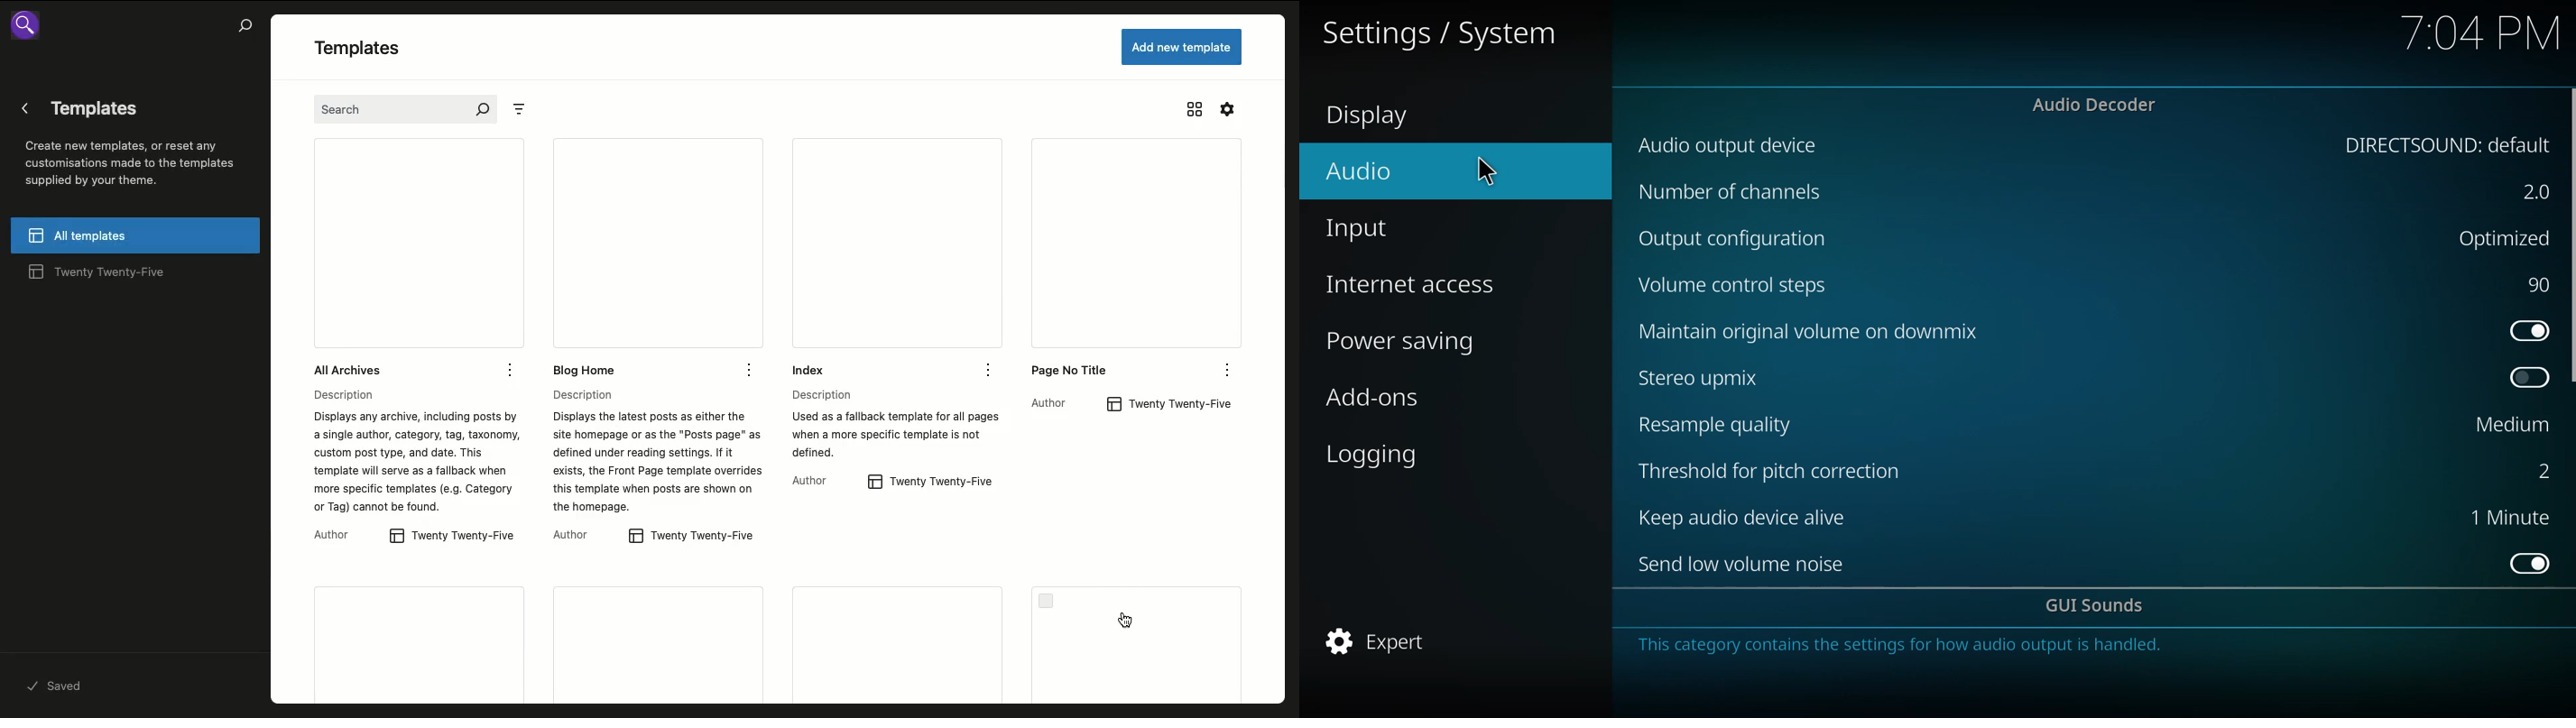 Image resolution: width=2576 pixels, height=728 pixels. Describe the element at coordinates (2513, 423) in the screenshot. I see `medium` at that location.